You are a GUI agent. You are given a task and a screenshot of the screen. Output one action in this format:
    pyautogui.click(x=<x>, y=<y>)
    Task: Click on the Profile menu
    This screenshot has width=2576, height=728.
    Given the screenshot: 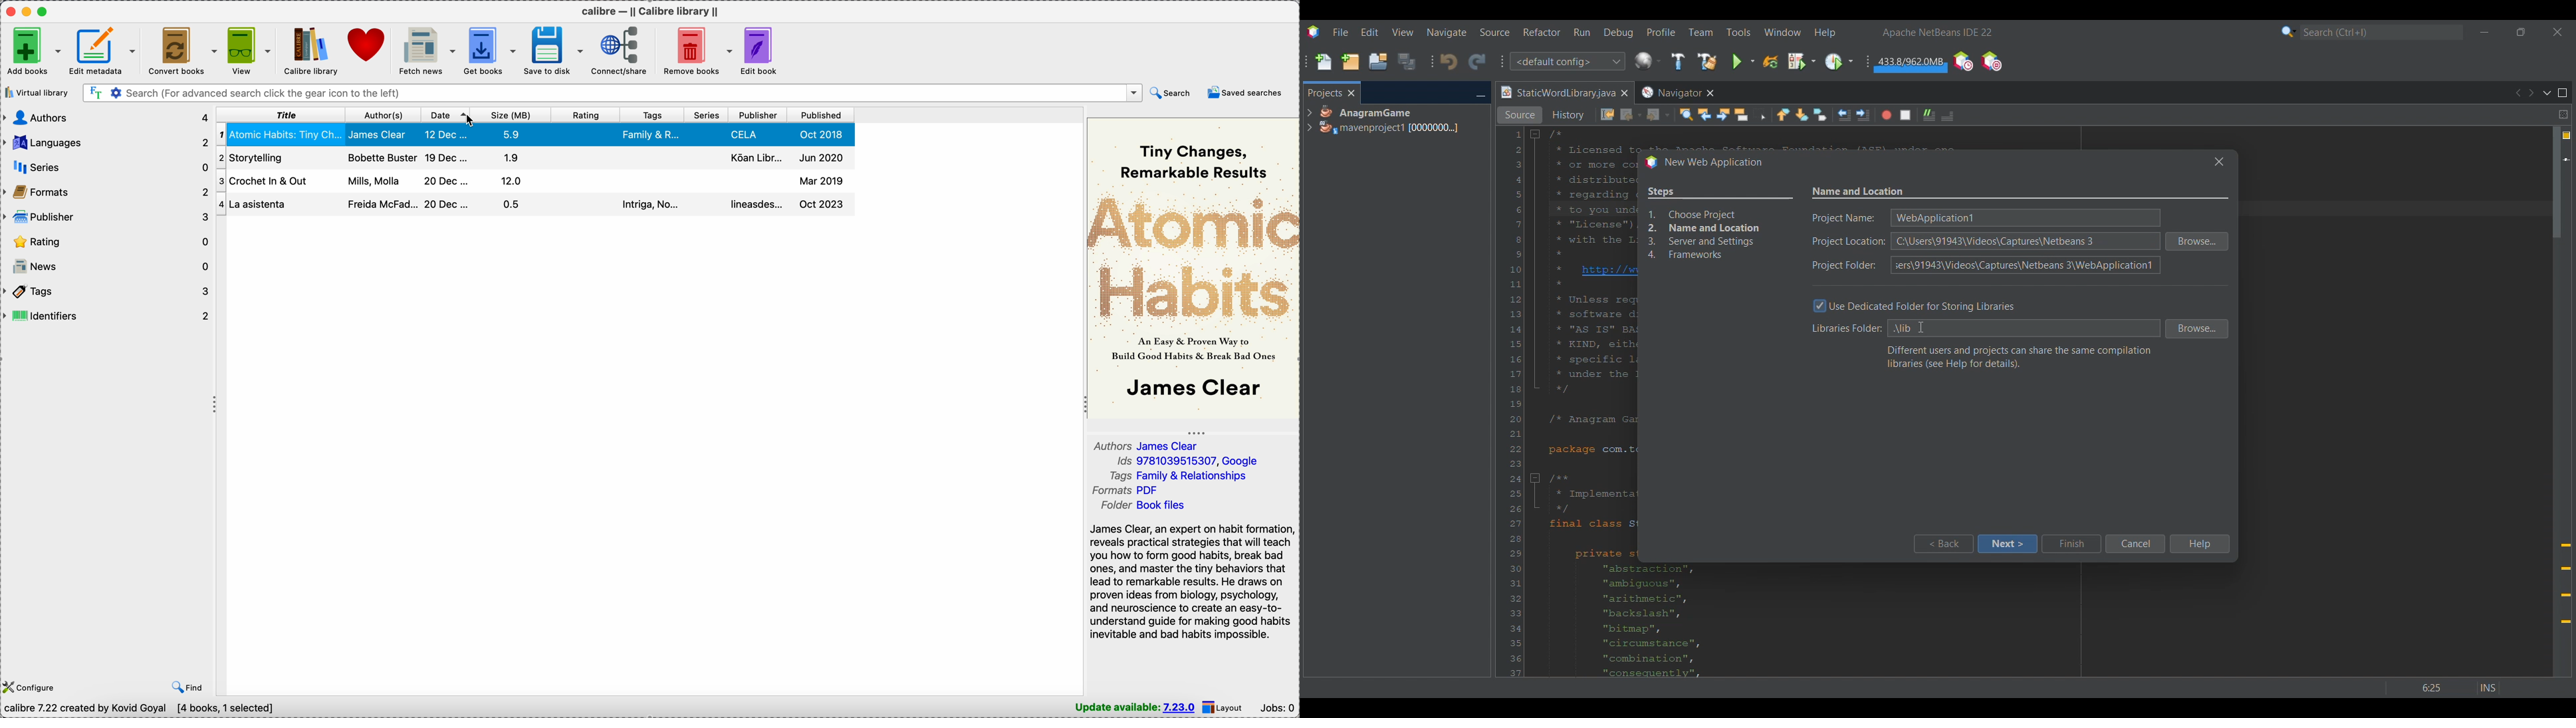 What is the action you would take?
    pyautogui.click(x=1661, y=32)
    